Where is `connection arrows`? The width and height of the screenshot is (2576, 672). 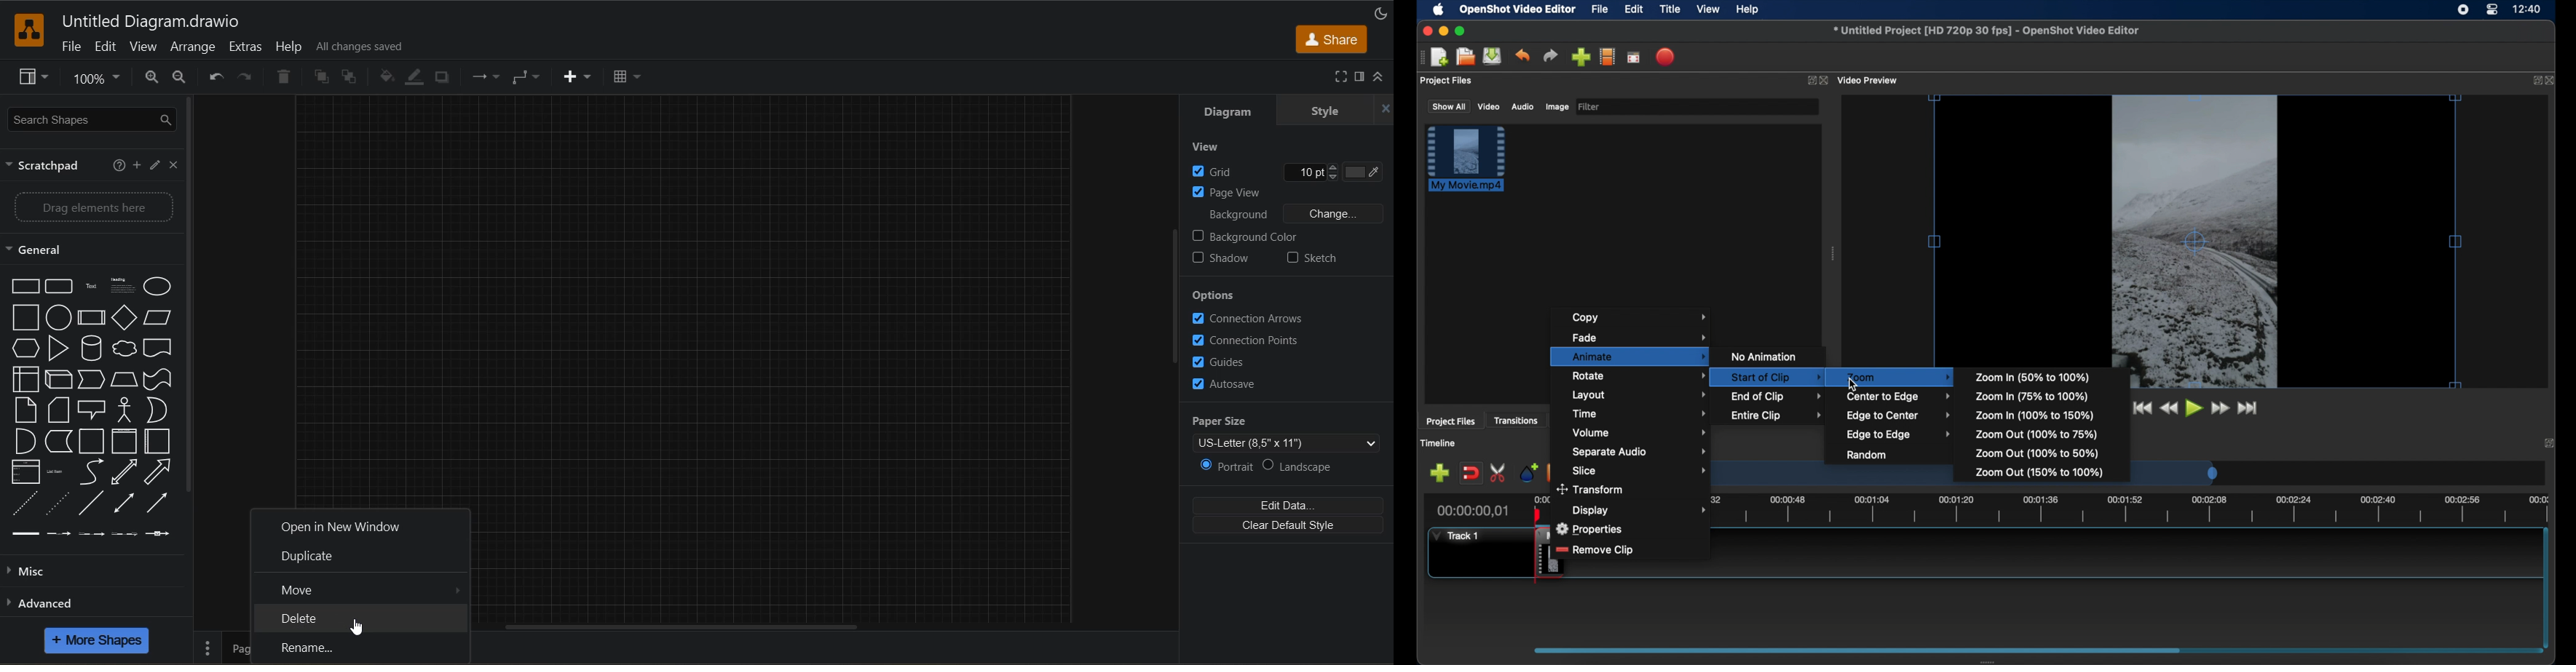
connection arrows is located at coordinates (1248, 321).